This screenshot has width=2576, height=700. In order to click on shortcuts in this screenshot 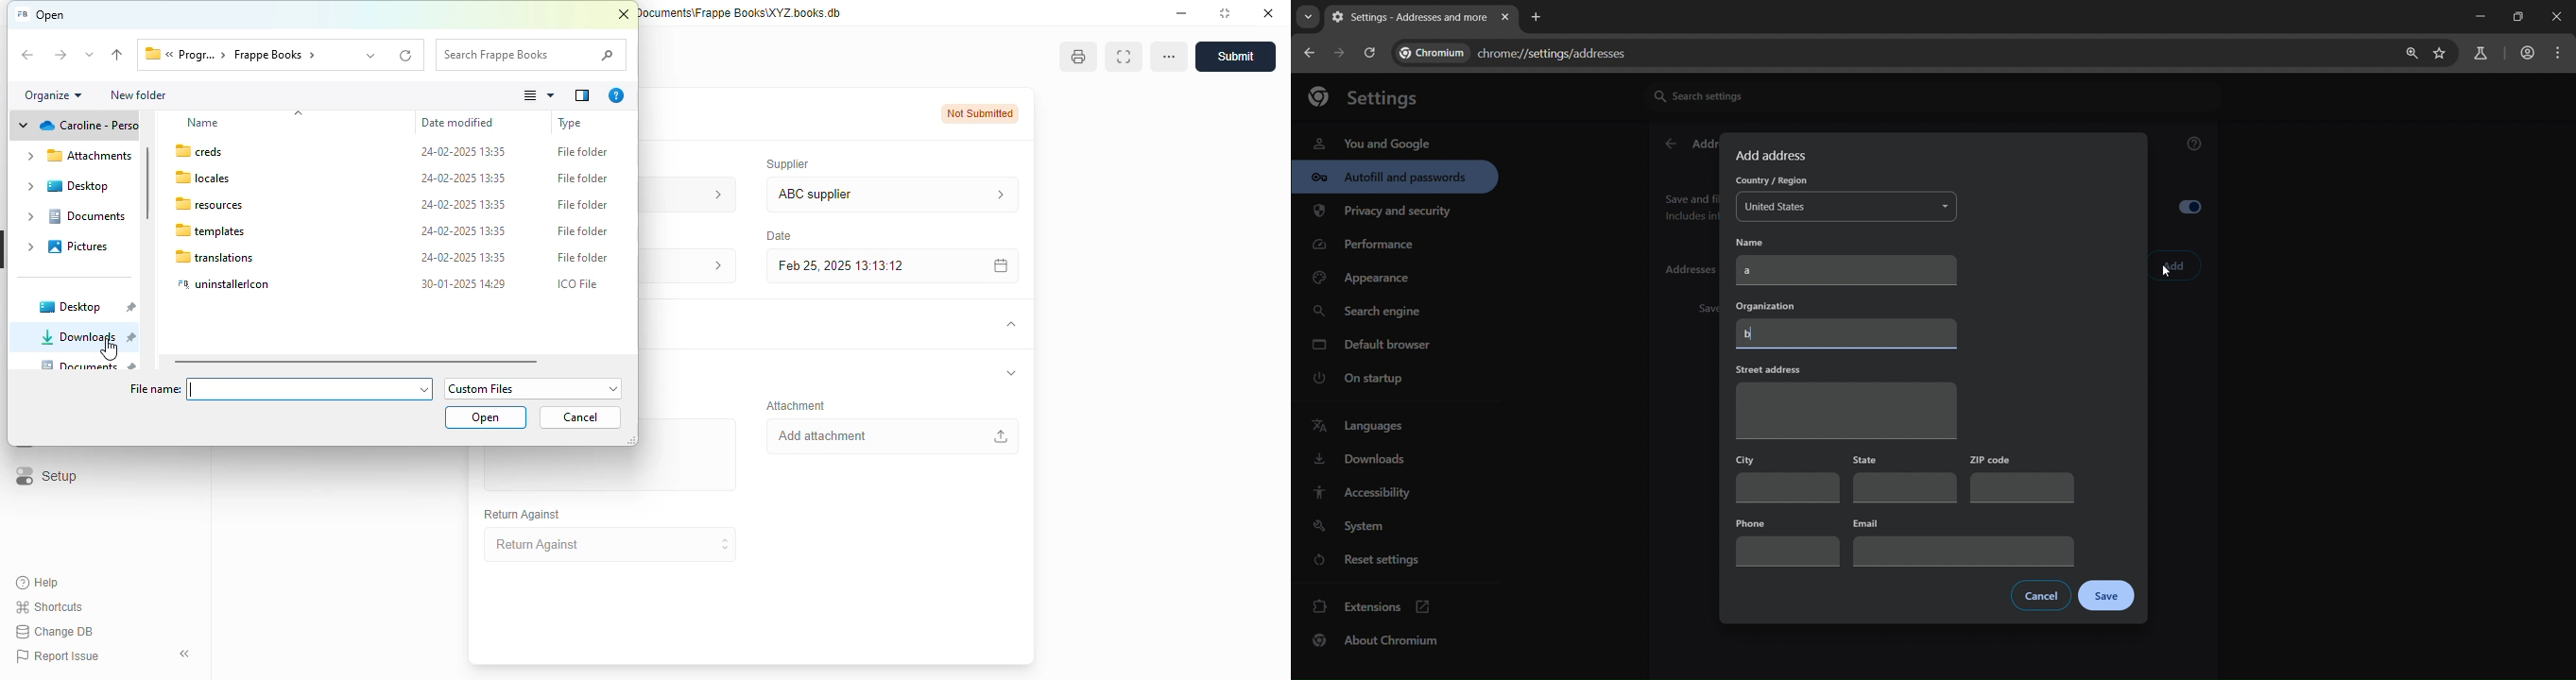, I will do `click(50, 606)`.